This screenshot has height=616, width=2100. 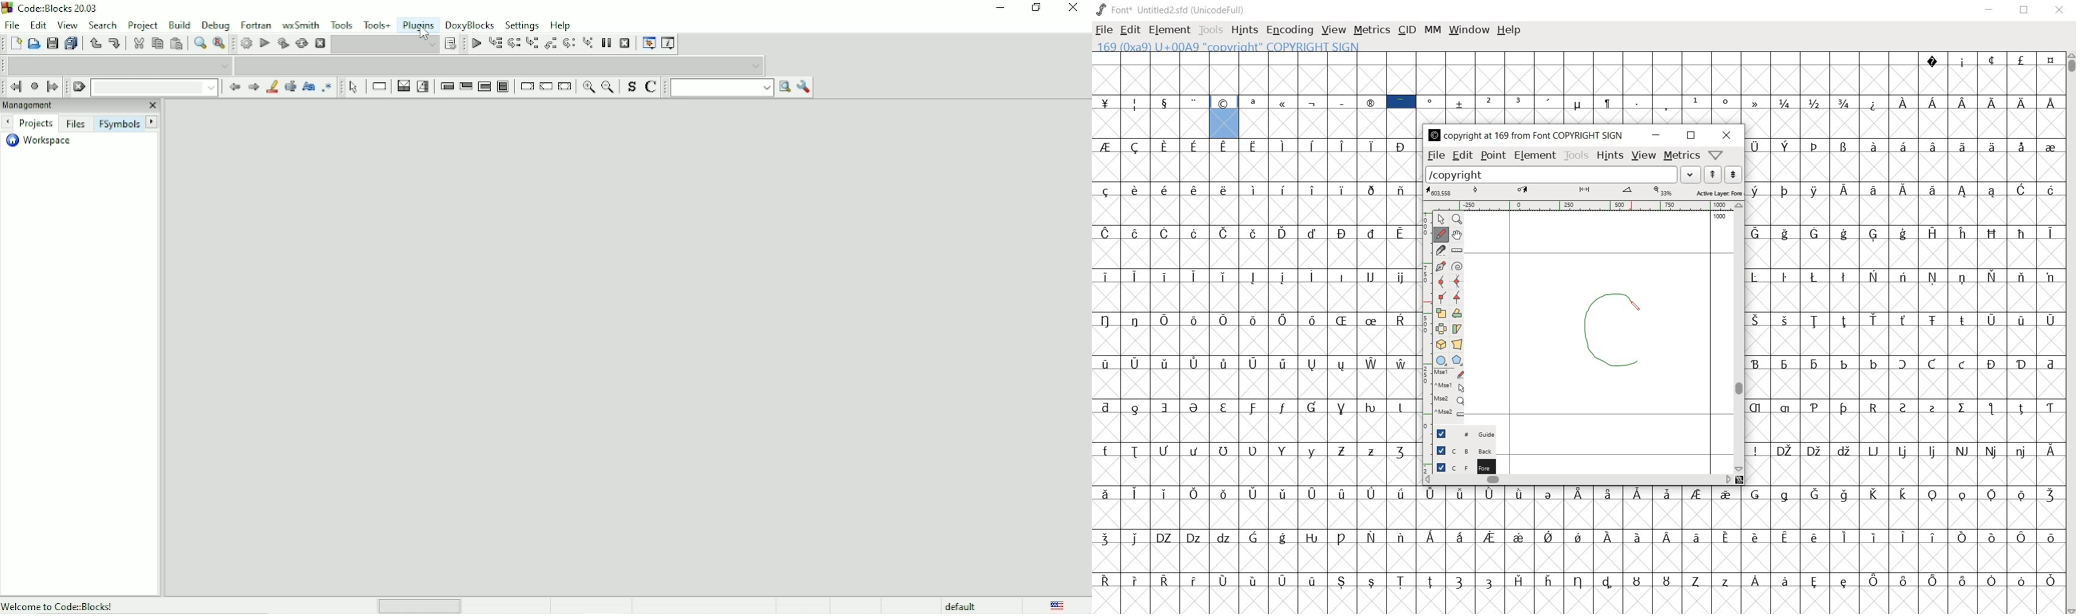 What do you see at coordinates (1525, 136) in the screenshot?
I see `COPYRIGHT AT 169 FROM FONT COPYRIGHT SIGN` at bounding box center [1525, 136].